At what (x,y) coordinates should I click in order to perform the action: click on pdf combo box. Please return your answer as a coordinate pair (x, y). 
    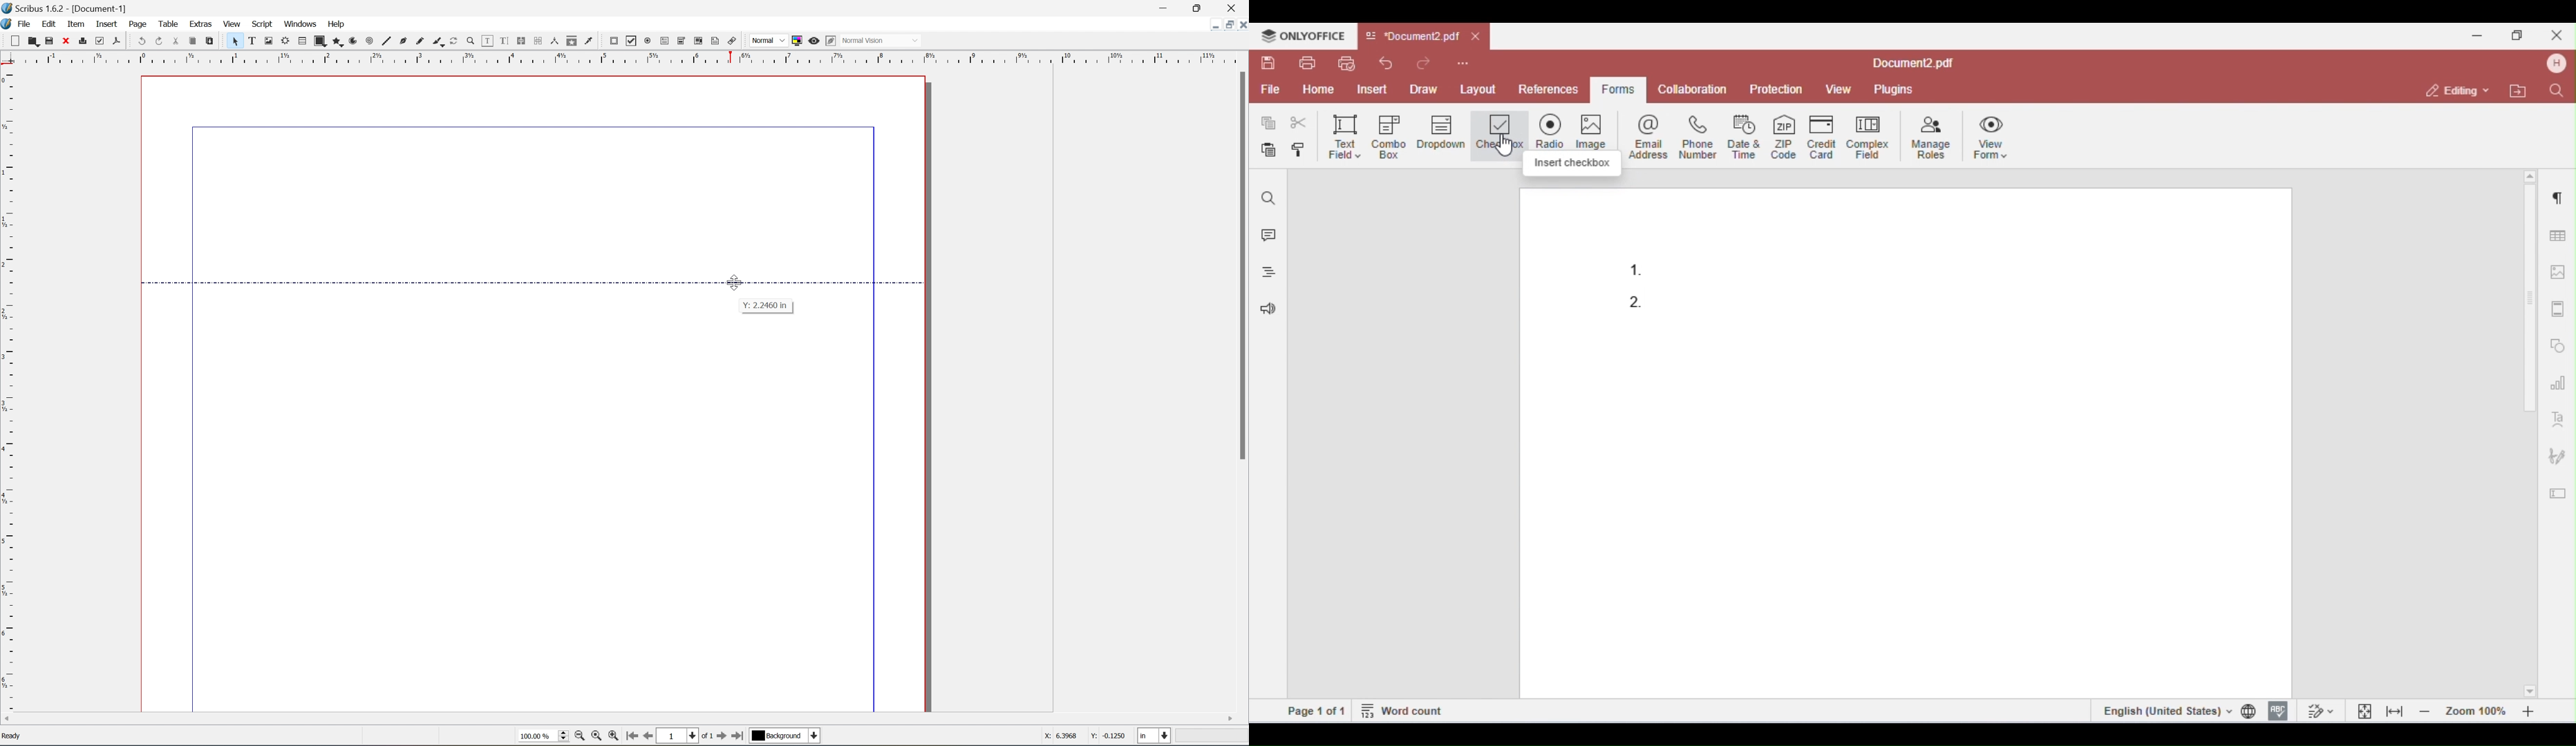
    Looking at the image, I should click on (682, 42).